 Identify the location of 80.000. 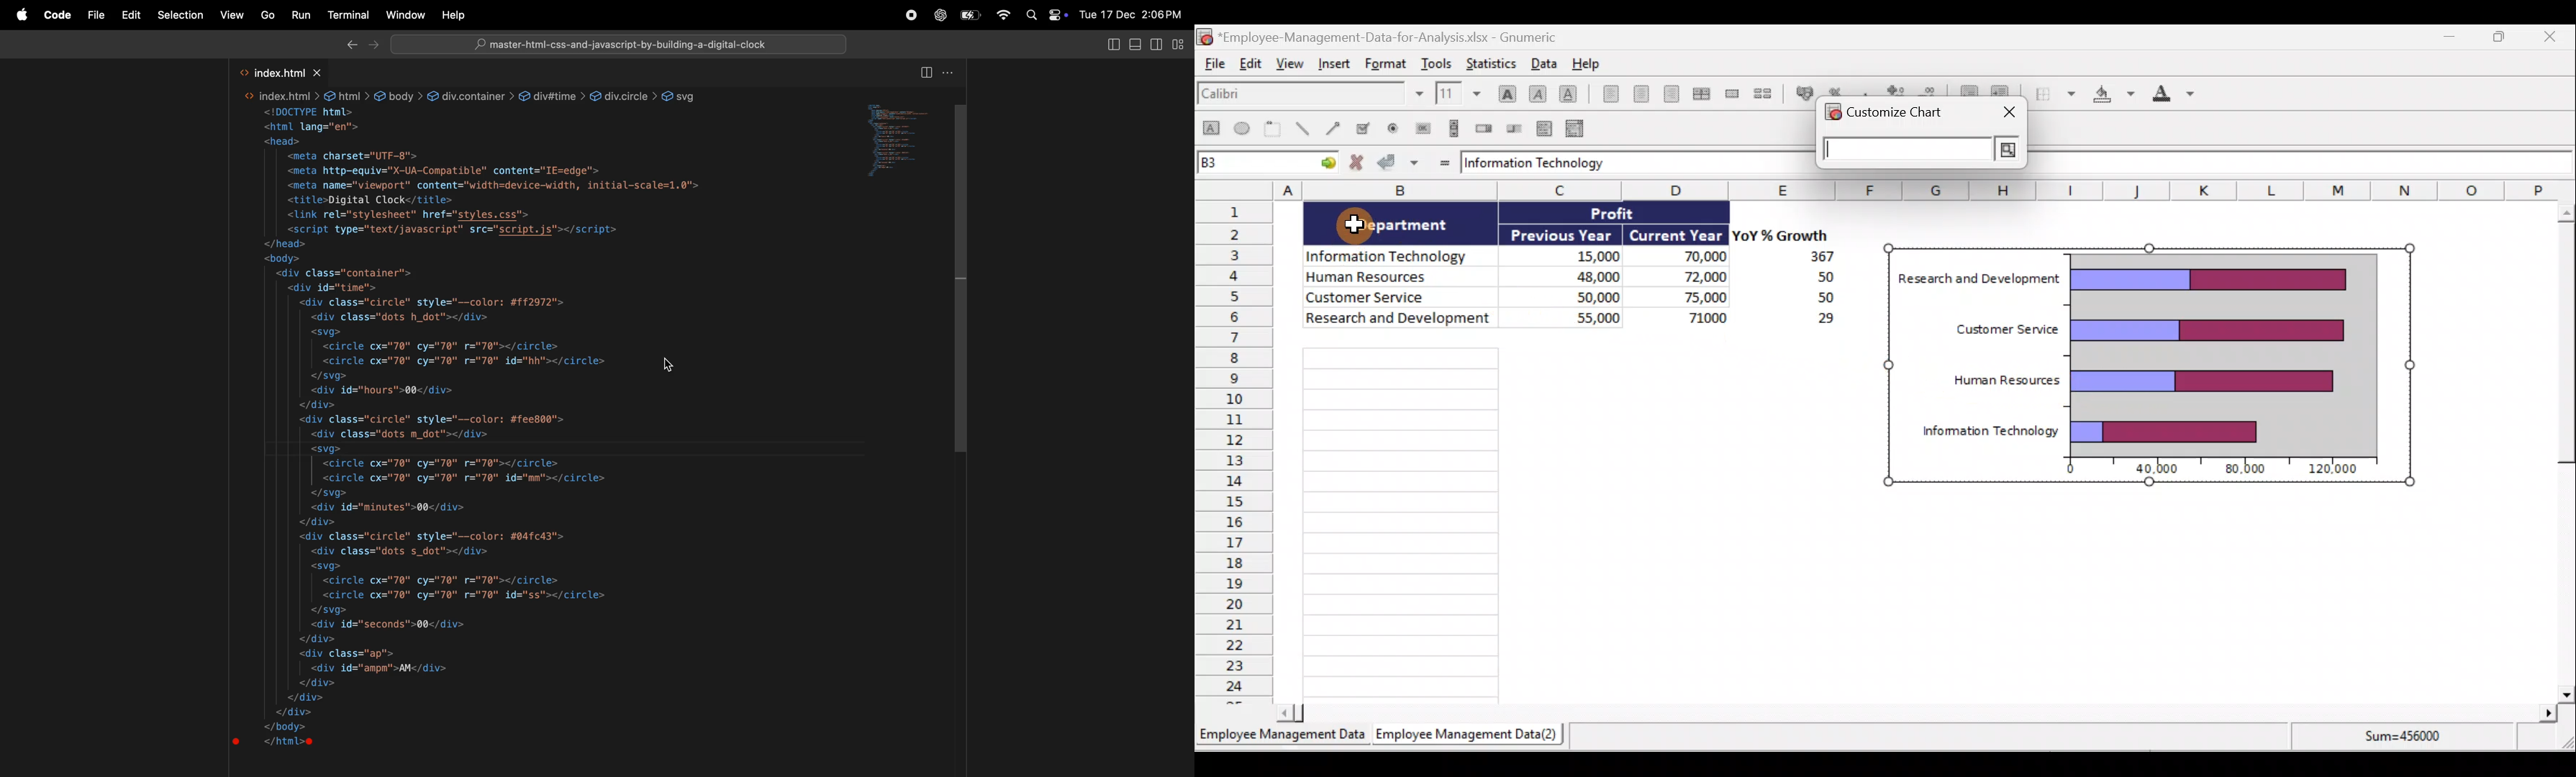
(2241, 470).